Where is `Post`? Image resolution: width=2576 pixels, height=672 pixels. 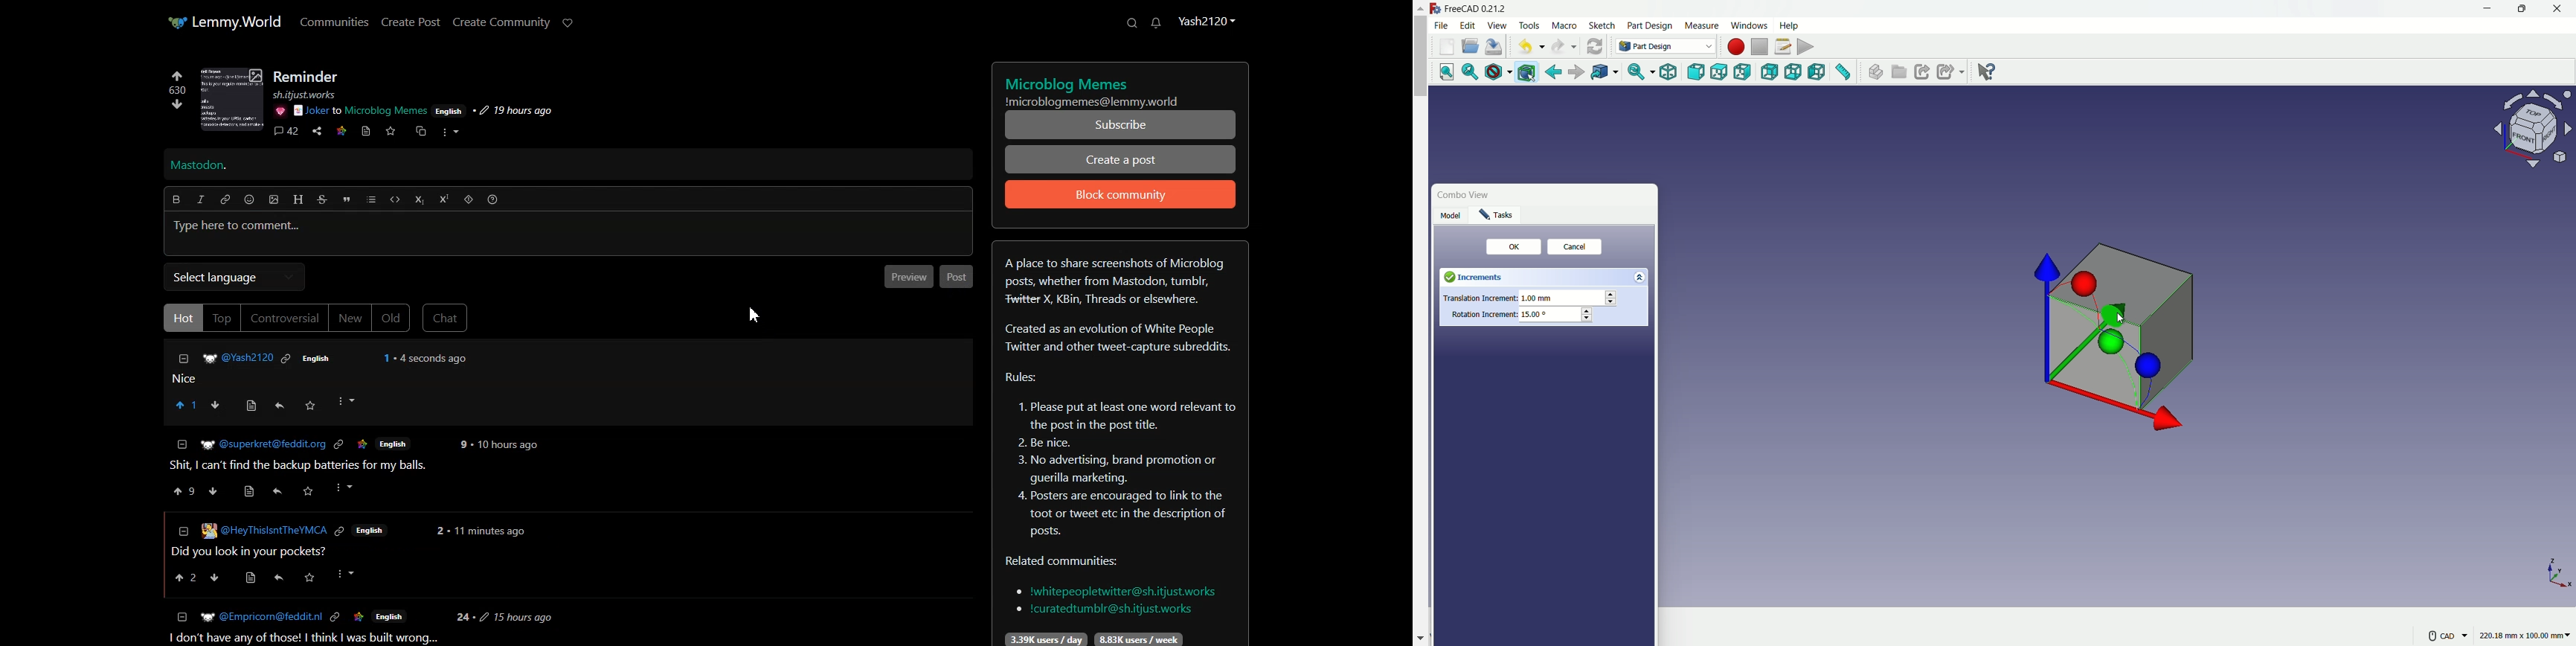
Post is located at coordinates (957, 277).